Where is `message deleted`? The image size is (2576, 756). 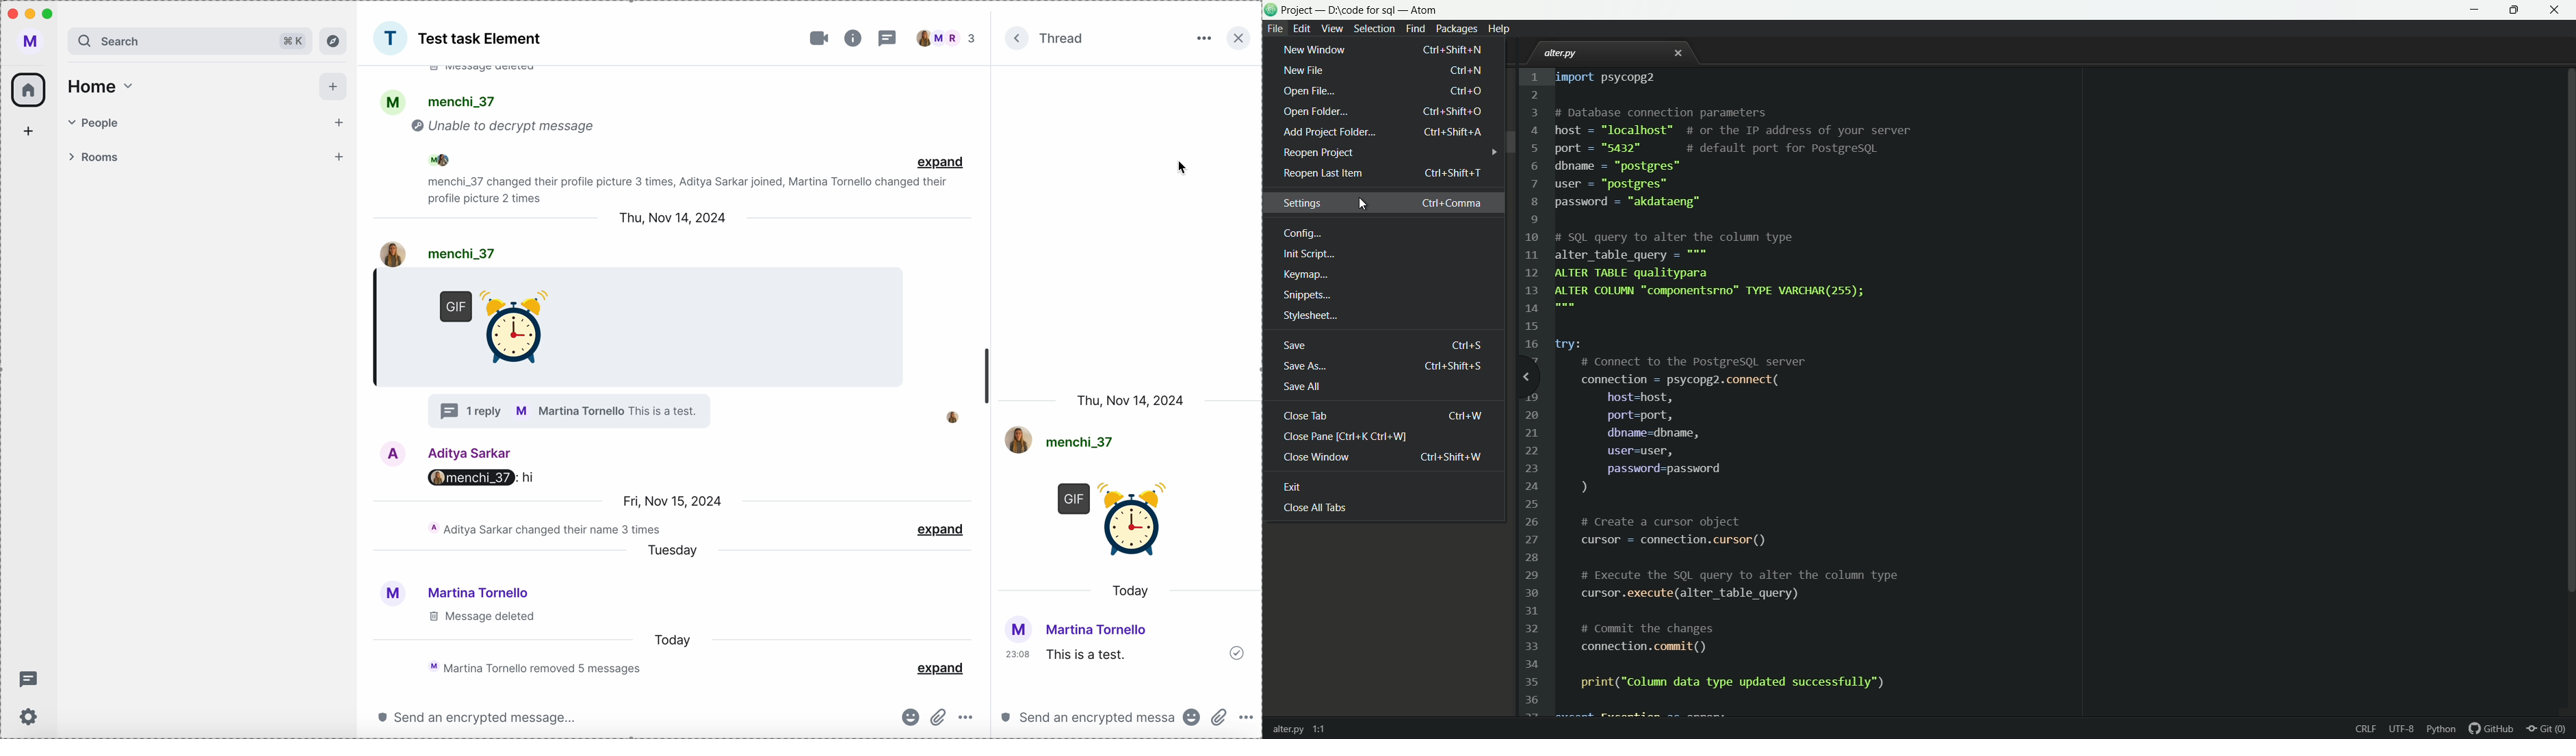
message deleted is located at coordinates (480, 617).